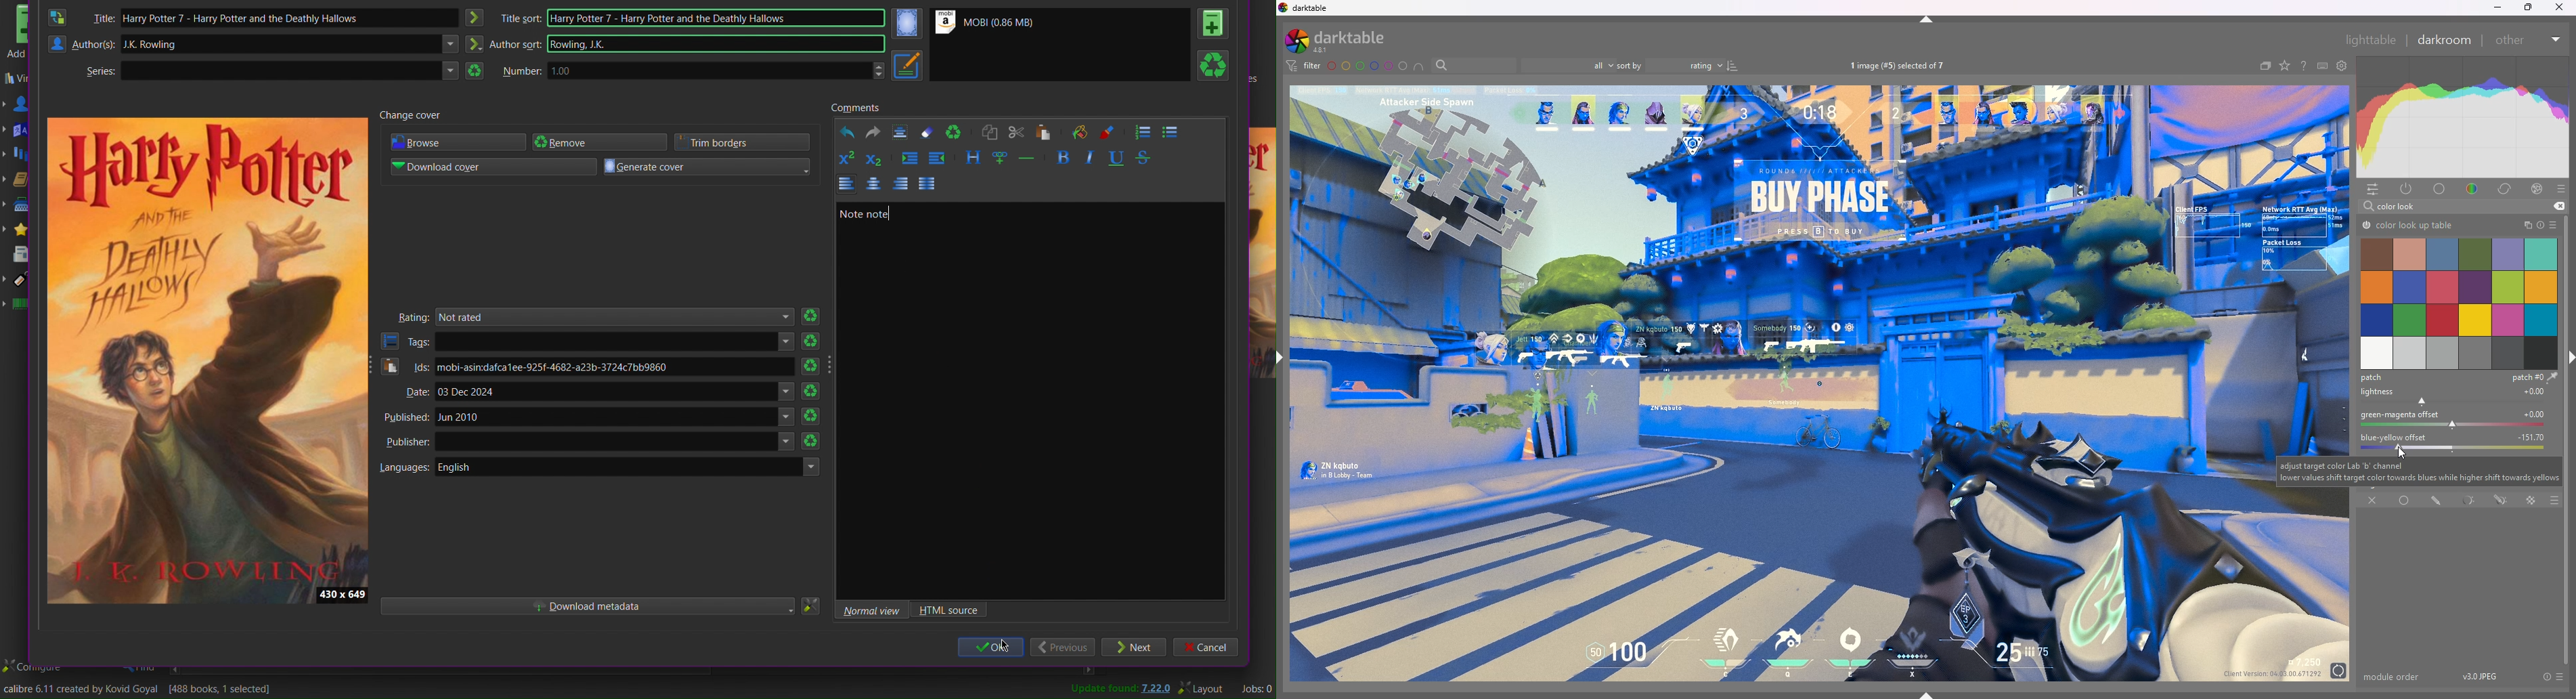 The image size is (2576, 700). Describe the element at coordinates (405, 341) in the screenshot. I see `Tags` at that location.